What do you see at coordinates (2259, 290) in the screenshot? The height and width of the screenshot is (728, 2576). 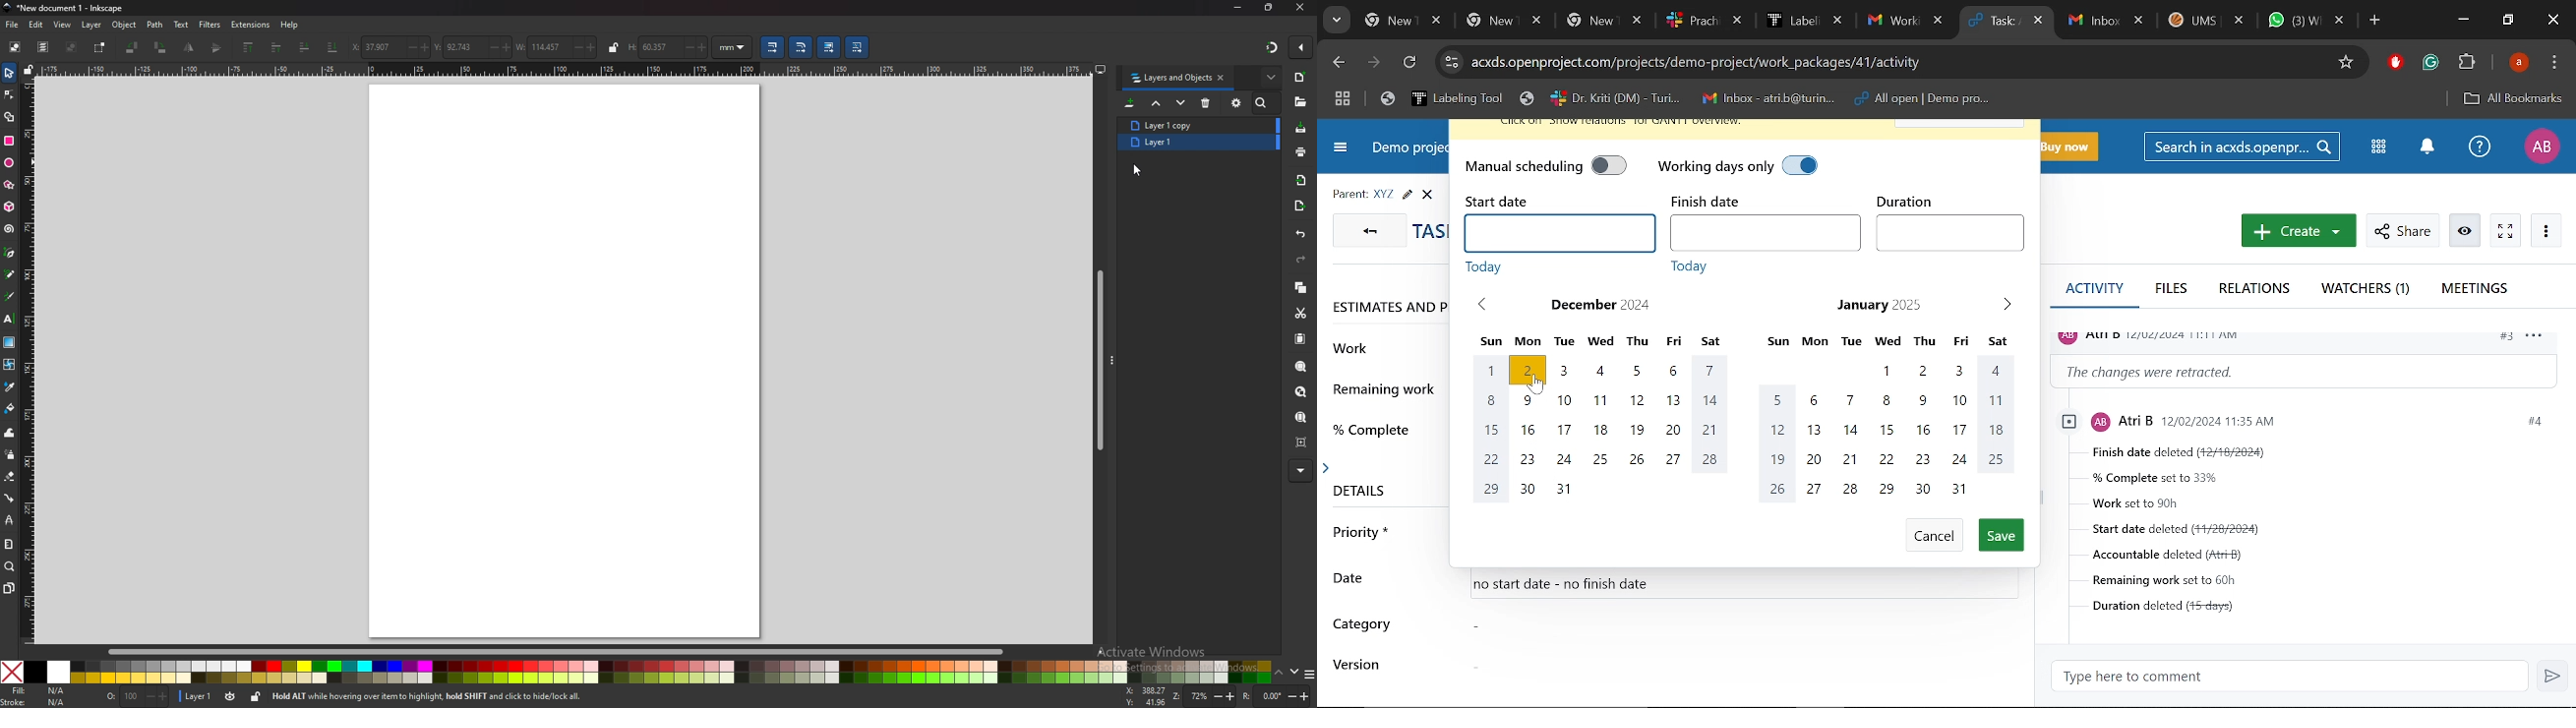 I see `Relations` at bounding box center [2259, 290].